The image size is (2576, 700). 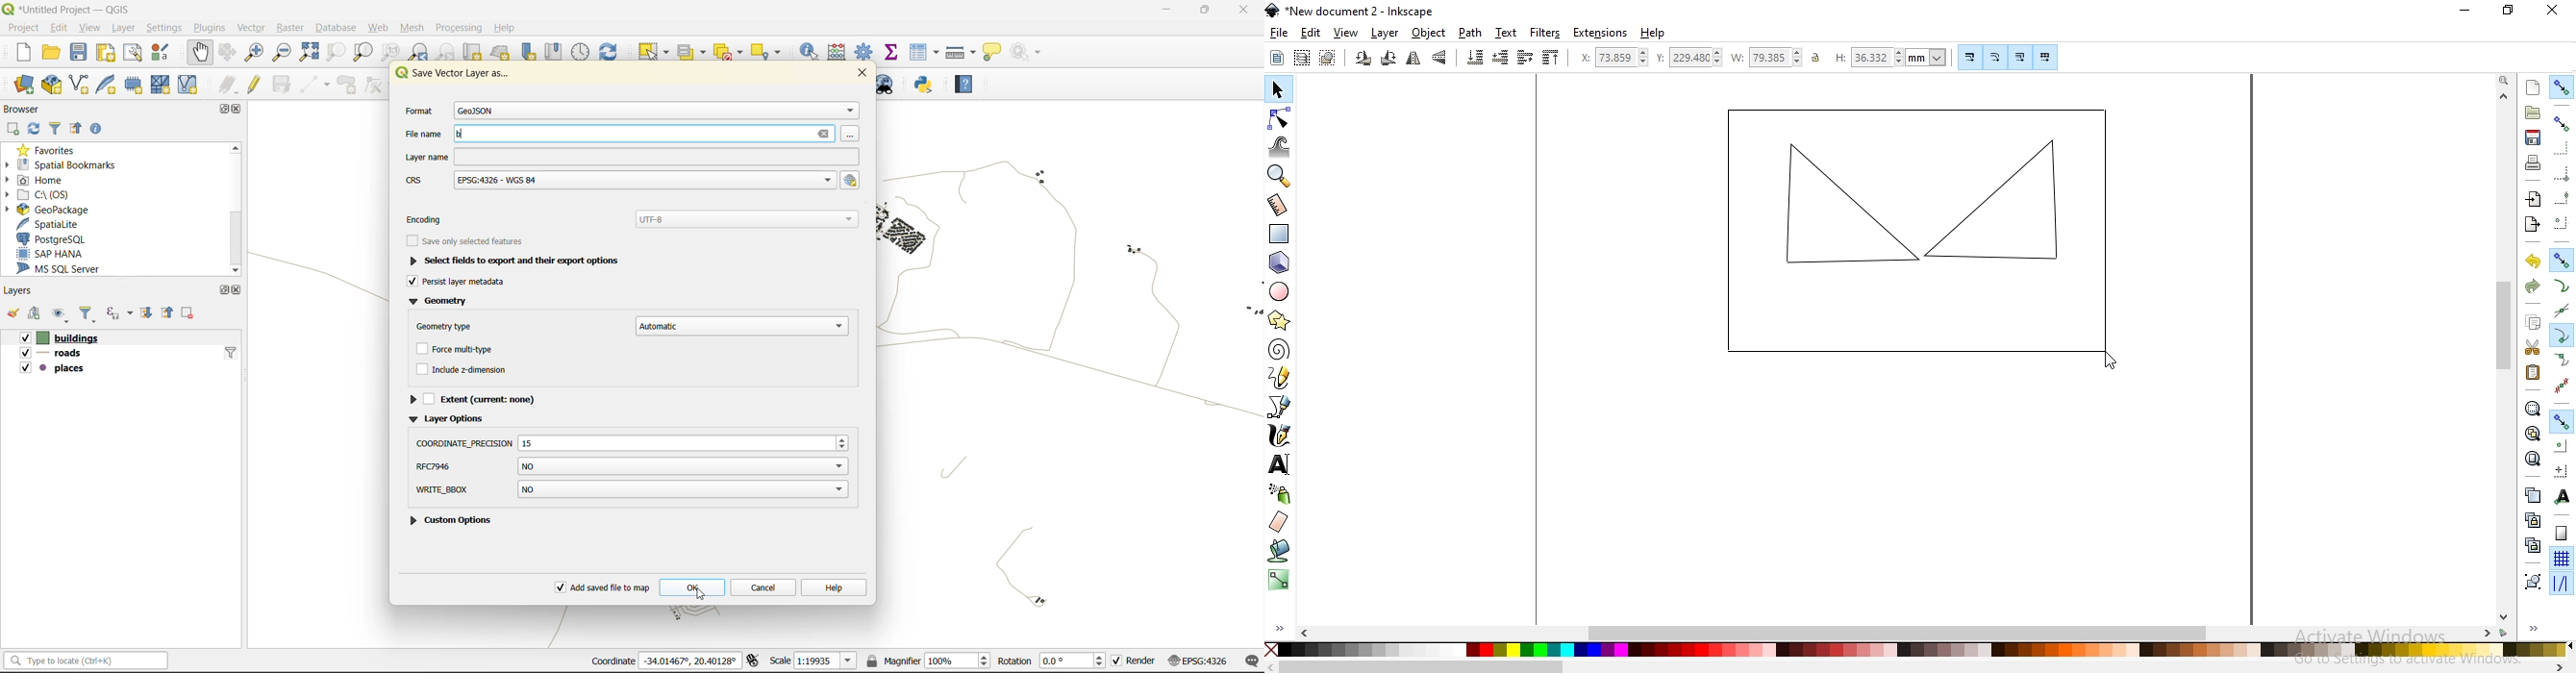 What do you see at coordinates (1279, 204) in the screenshot?
I see `measurement tool` at bounding box center [1279, 204].